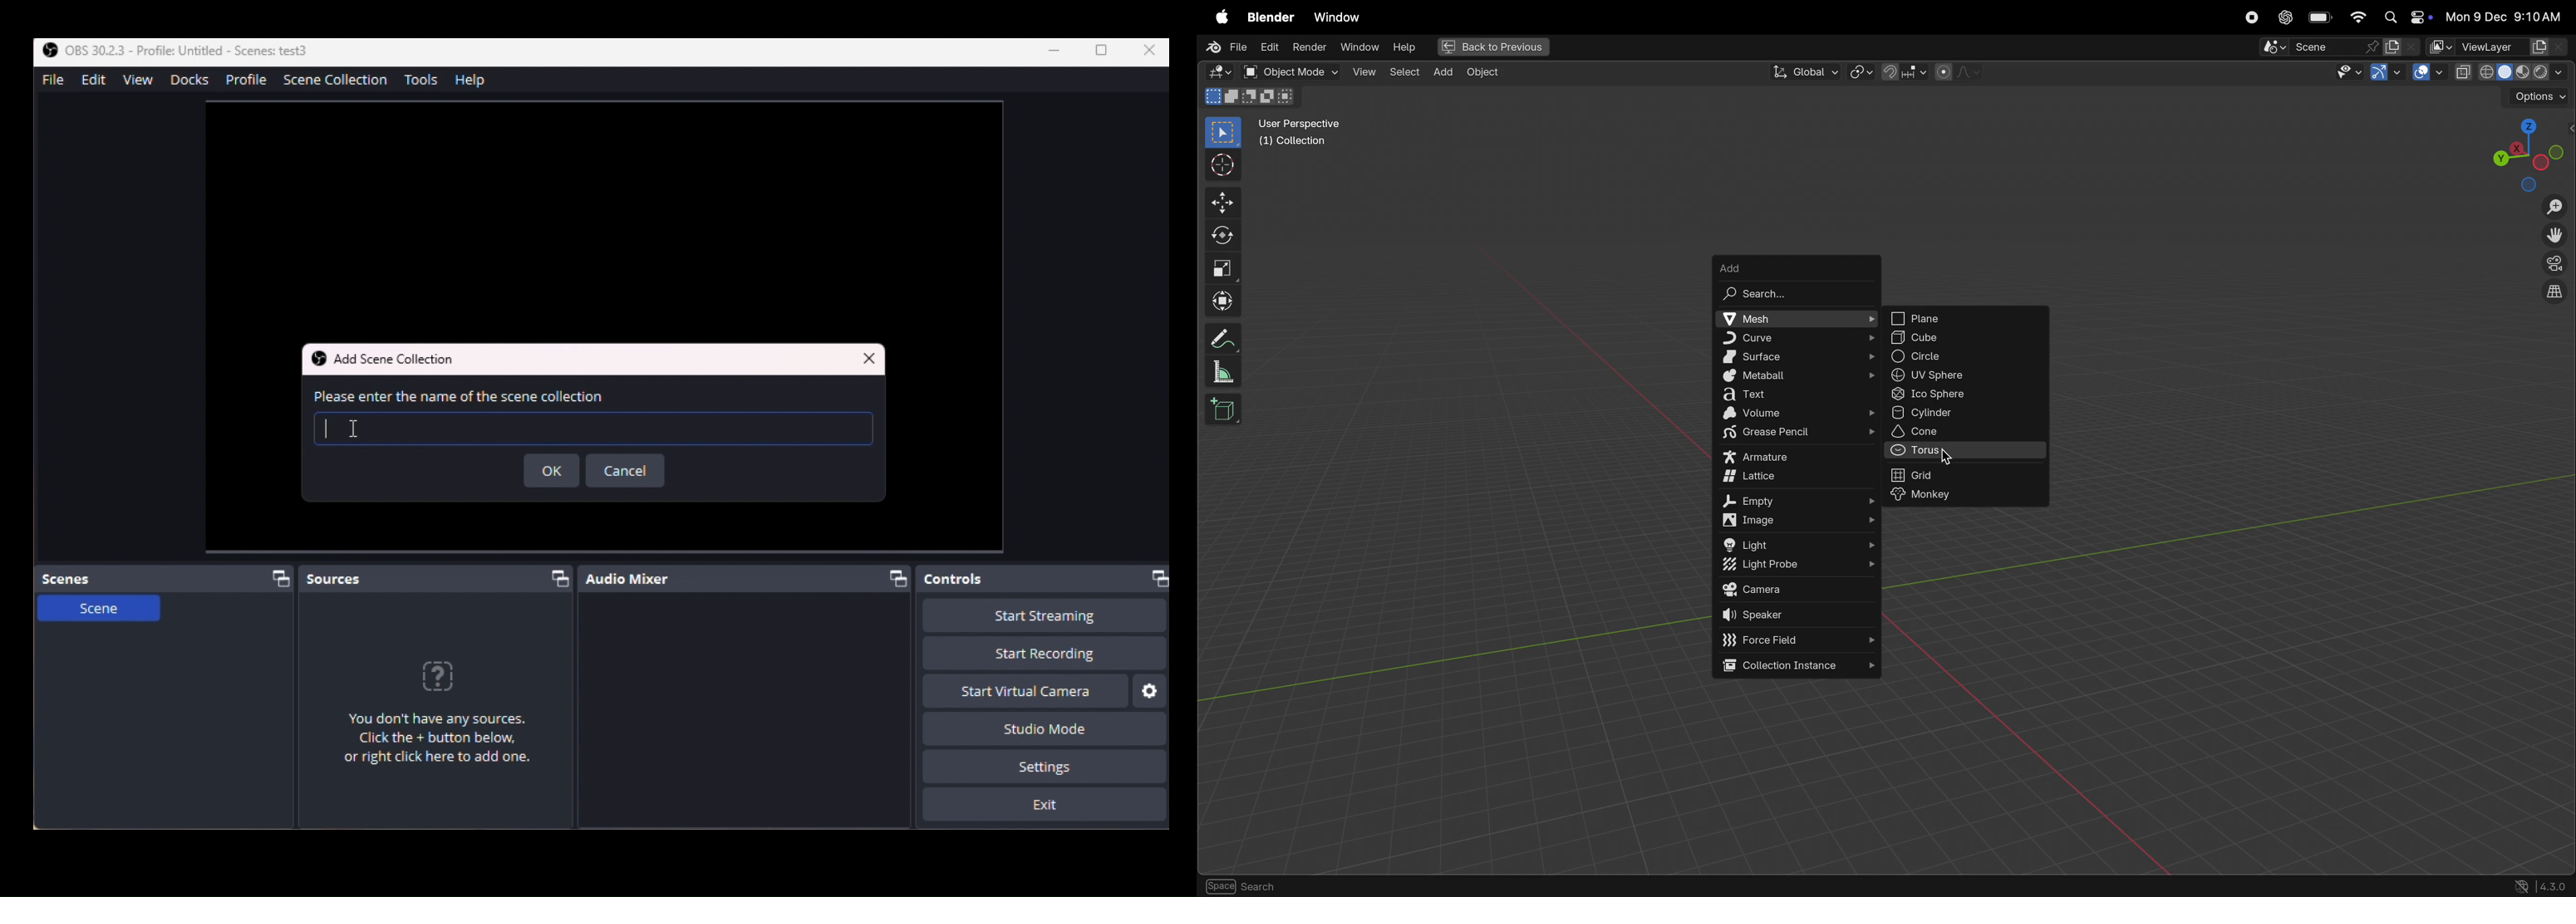  What do you see at coordinates (2248, 17) in the screenshot?
I see `record` at bounding box center [2248, 17].